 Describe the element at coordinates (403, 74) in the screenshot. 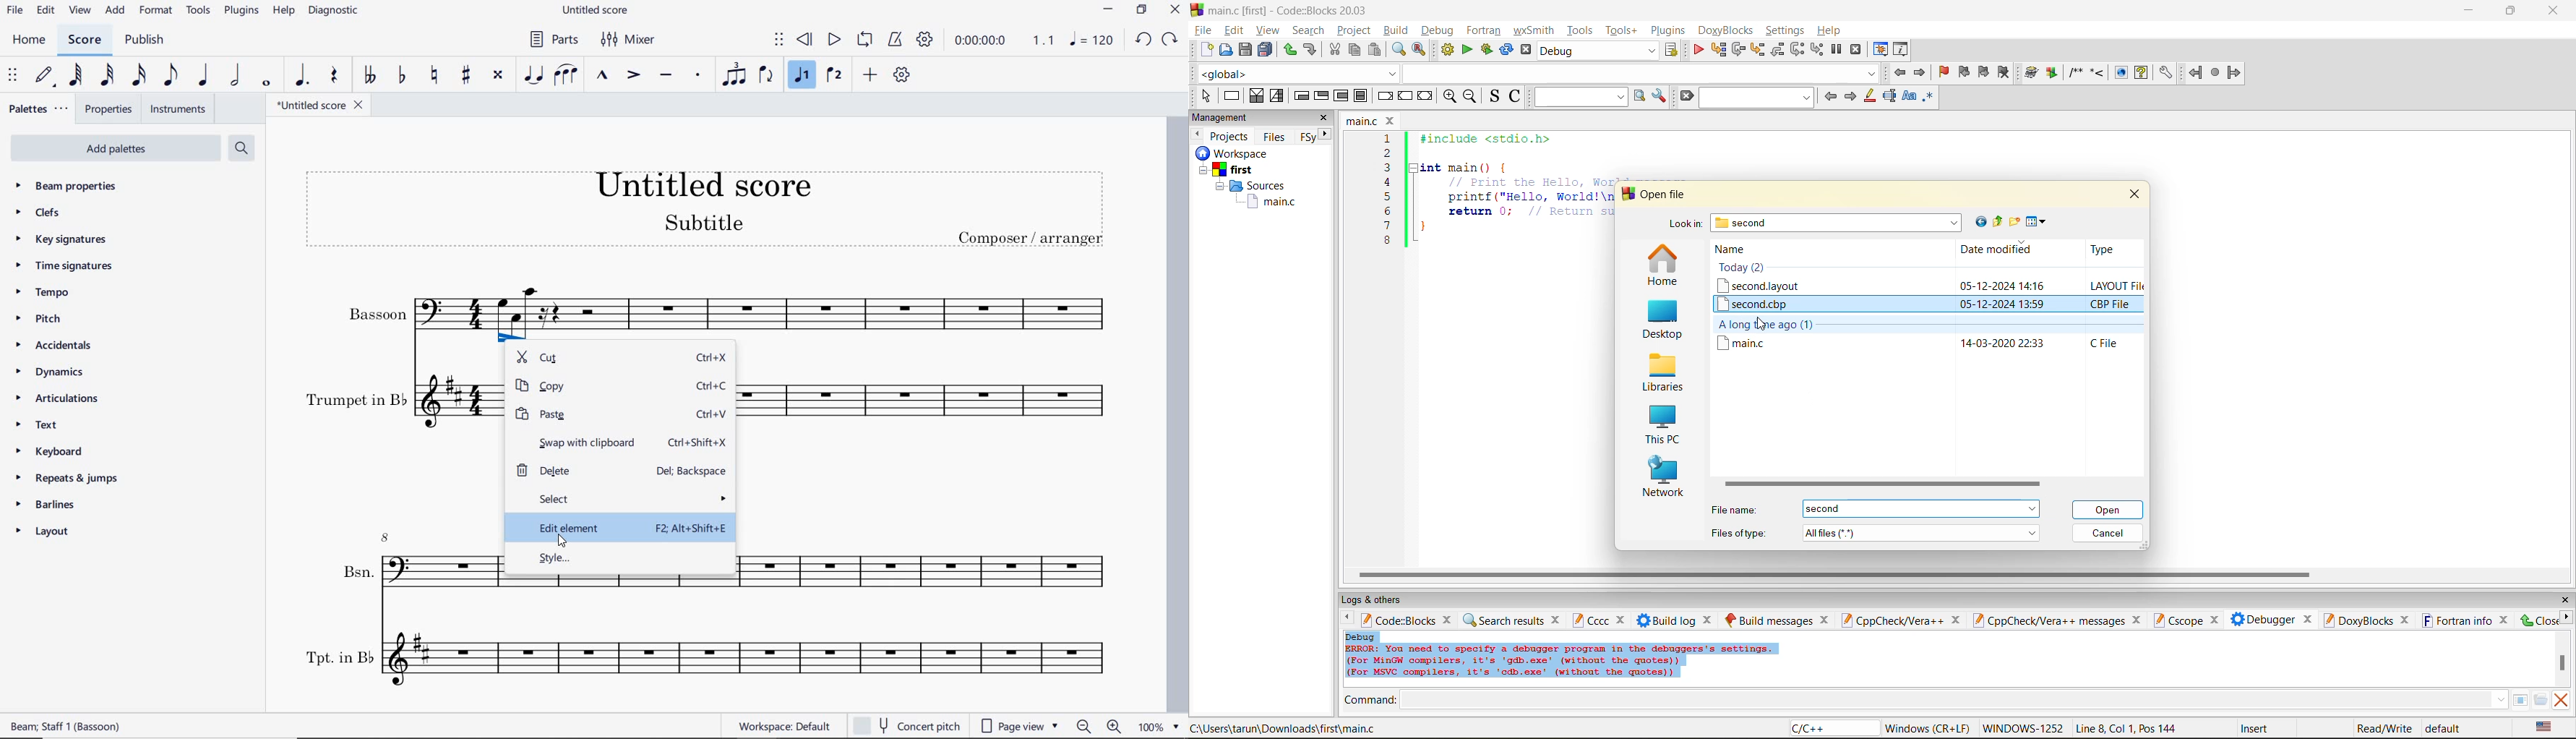

I see `toggle flat` at that location.